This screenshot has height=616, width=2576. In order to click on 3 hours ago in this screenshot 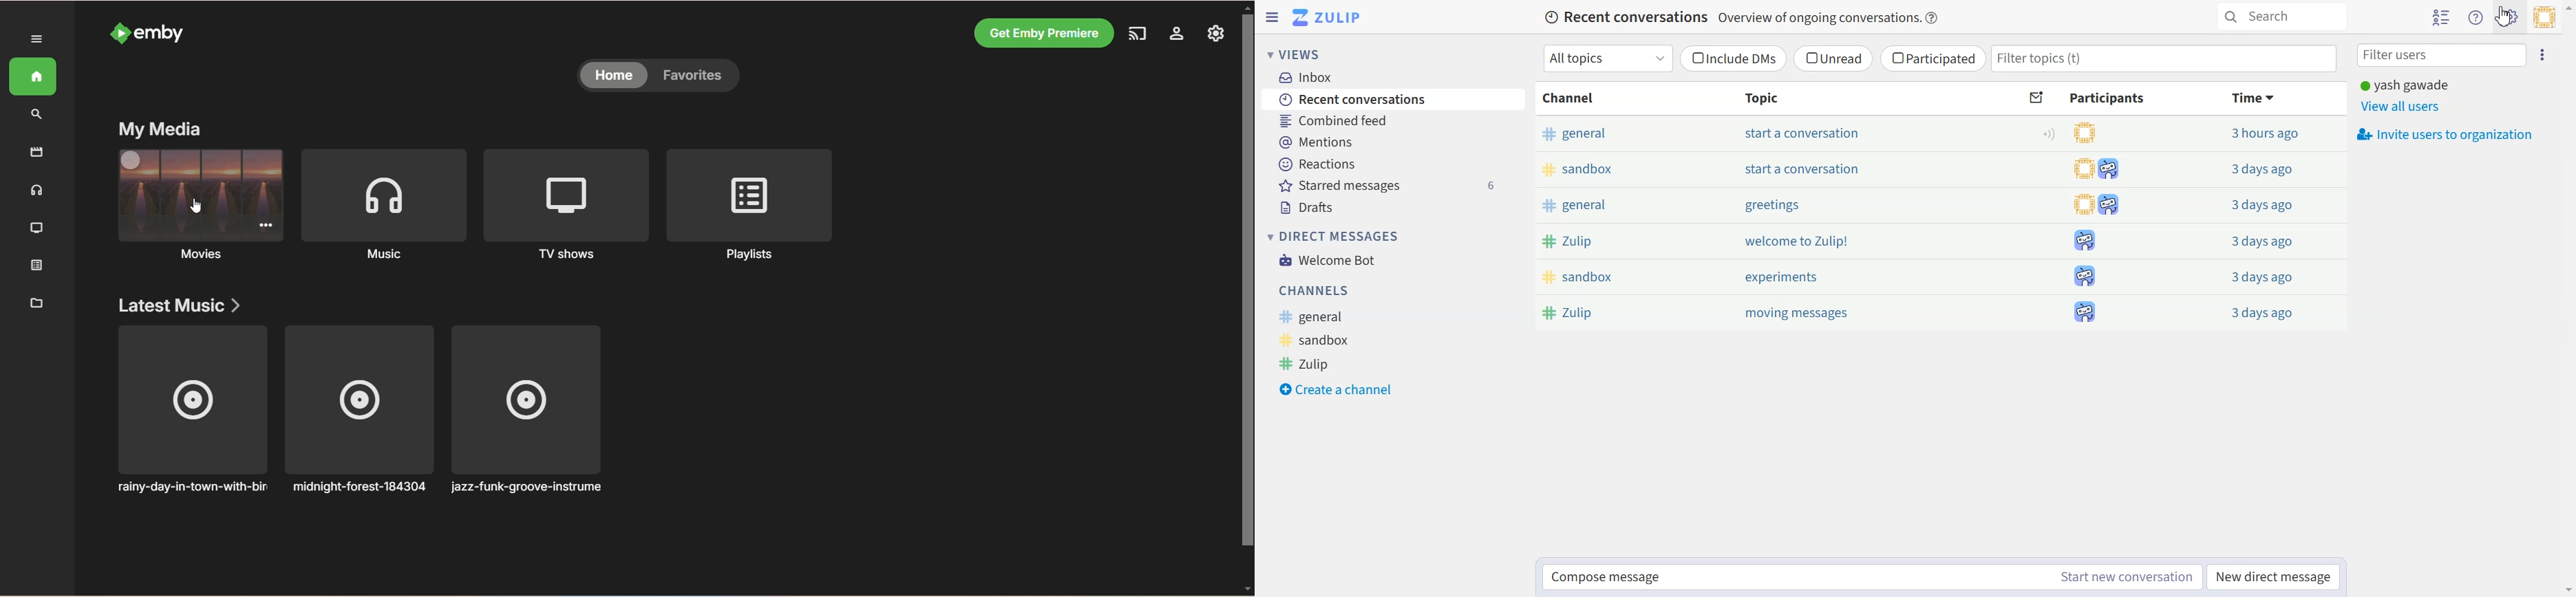, I will do `click(2266, 133)`.